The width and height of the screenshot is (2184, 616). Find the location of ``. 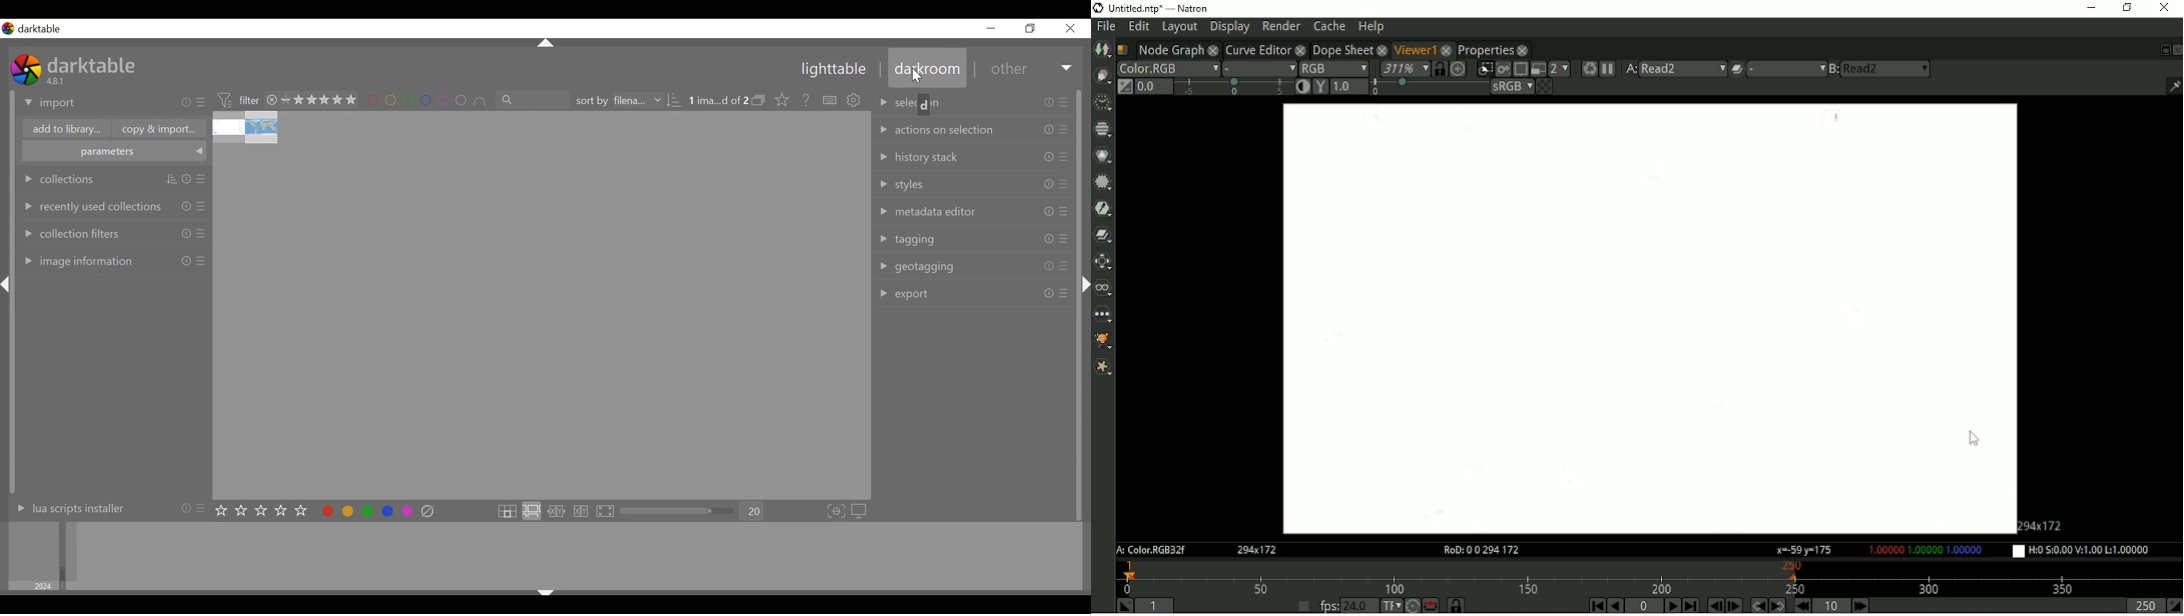

 is located at coordinates (1086, 293).